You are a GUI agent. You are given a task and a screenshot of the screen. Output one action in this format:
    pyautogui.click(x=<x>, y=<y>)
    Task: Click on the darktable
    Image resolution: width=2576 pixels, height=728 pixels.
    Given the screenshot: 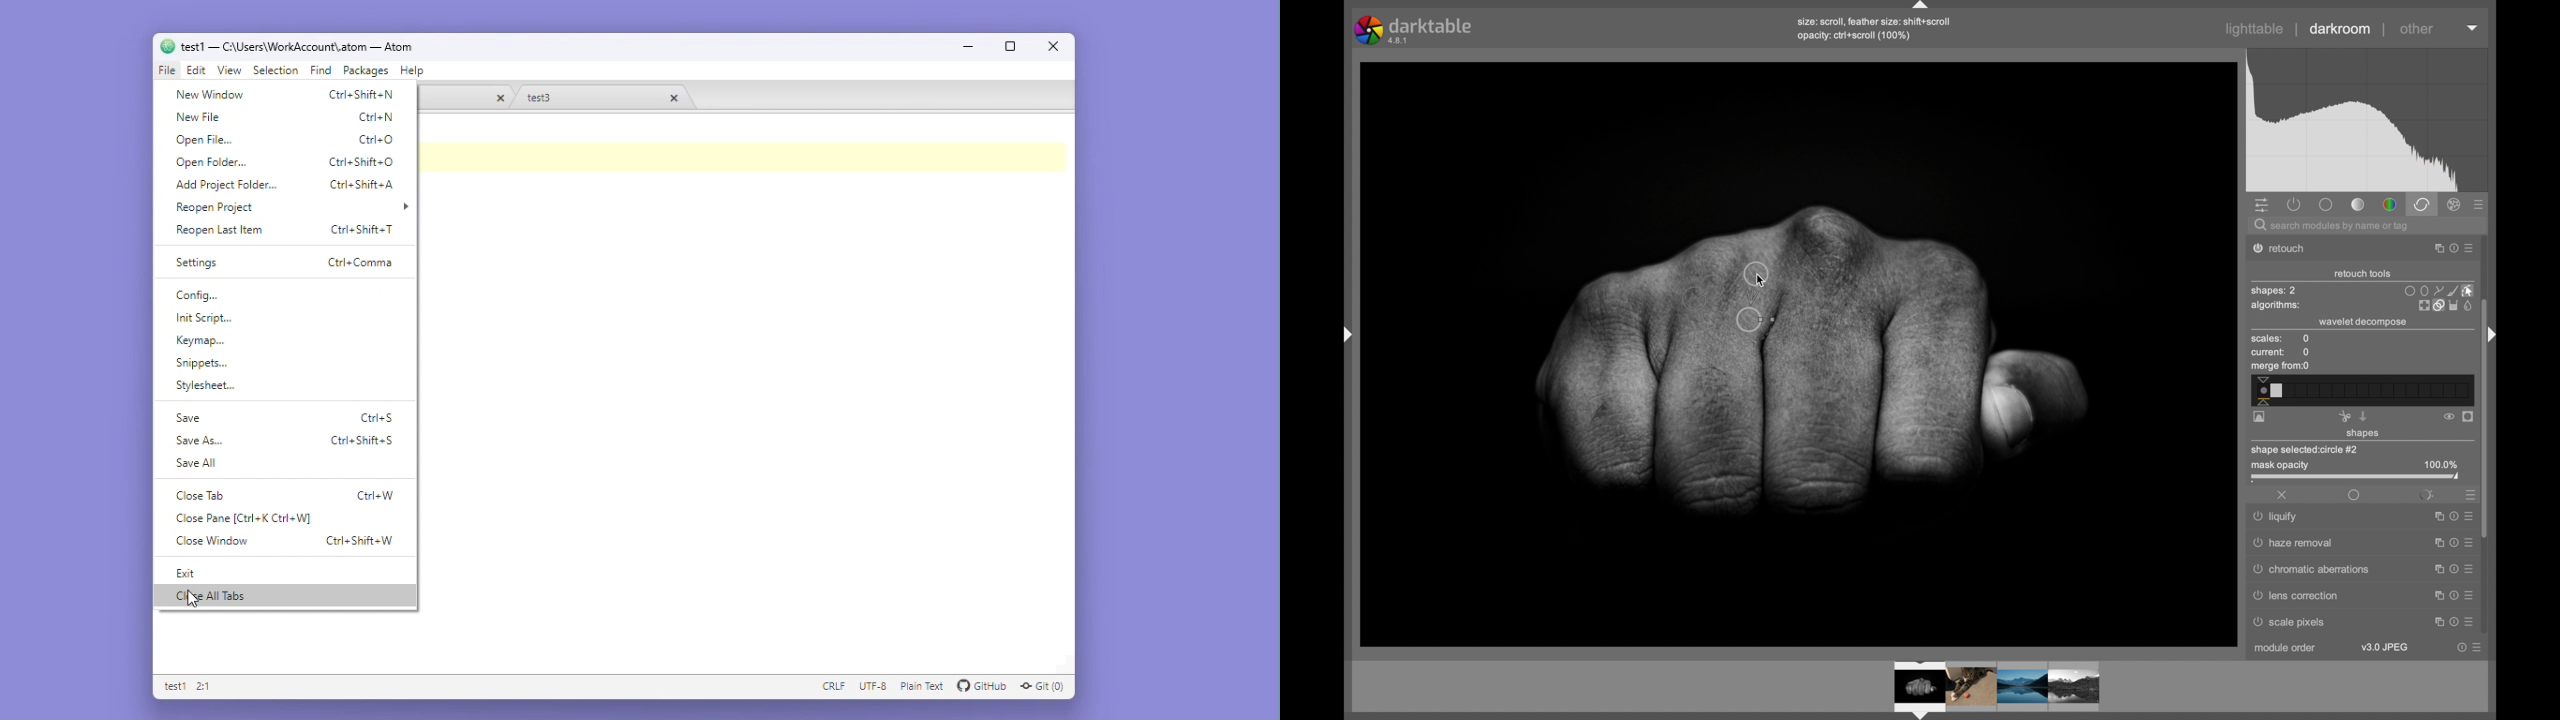 What is the action you would take?
    pyautogui.click(x=1415, y=30)
    